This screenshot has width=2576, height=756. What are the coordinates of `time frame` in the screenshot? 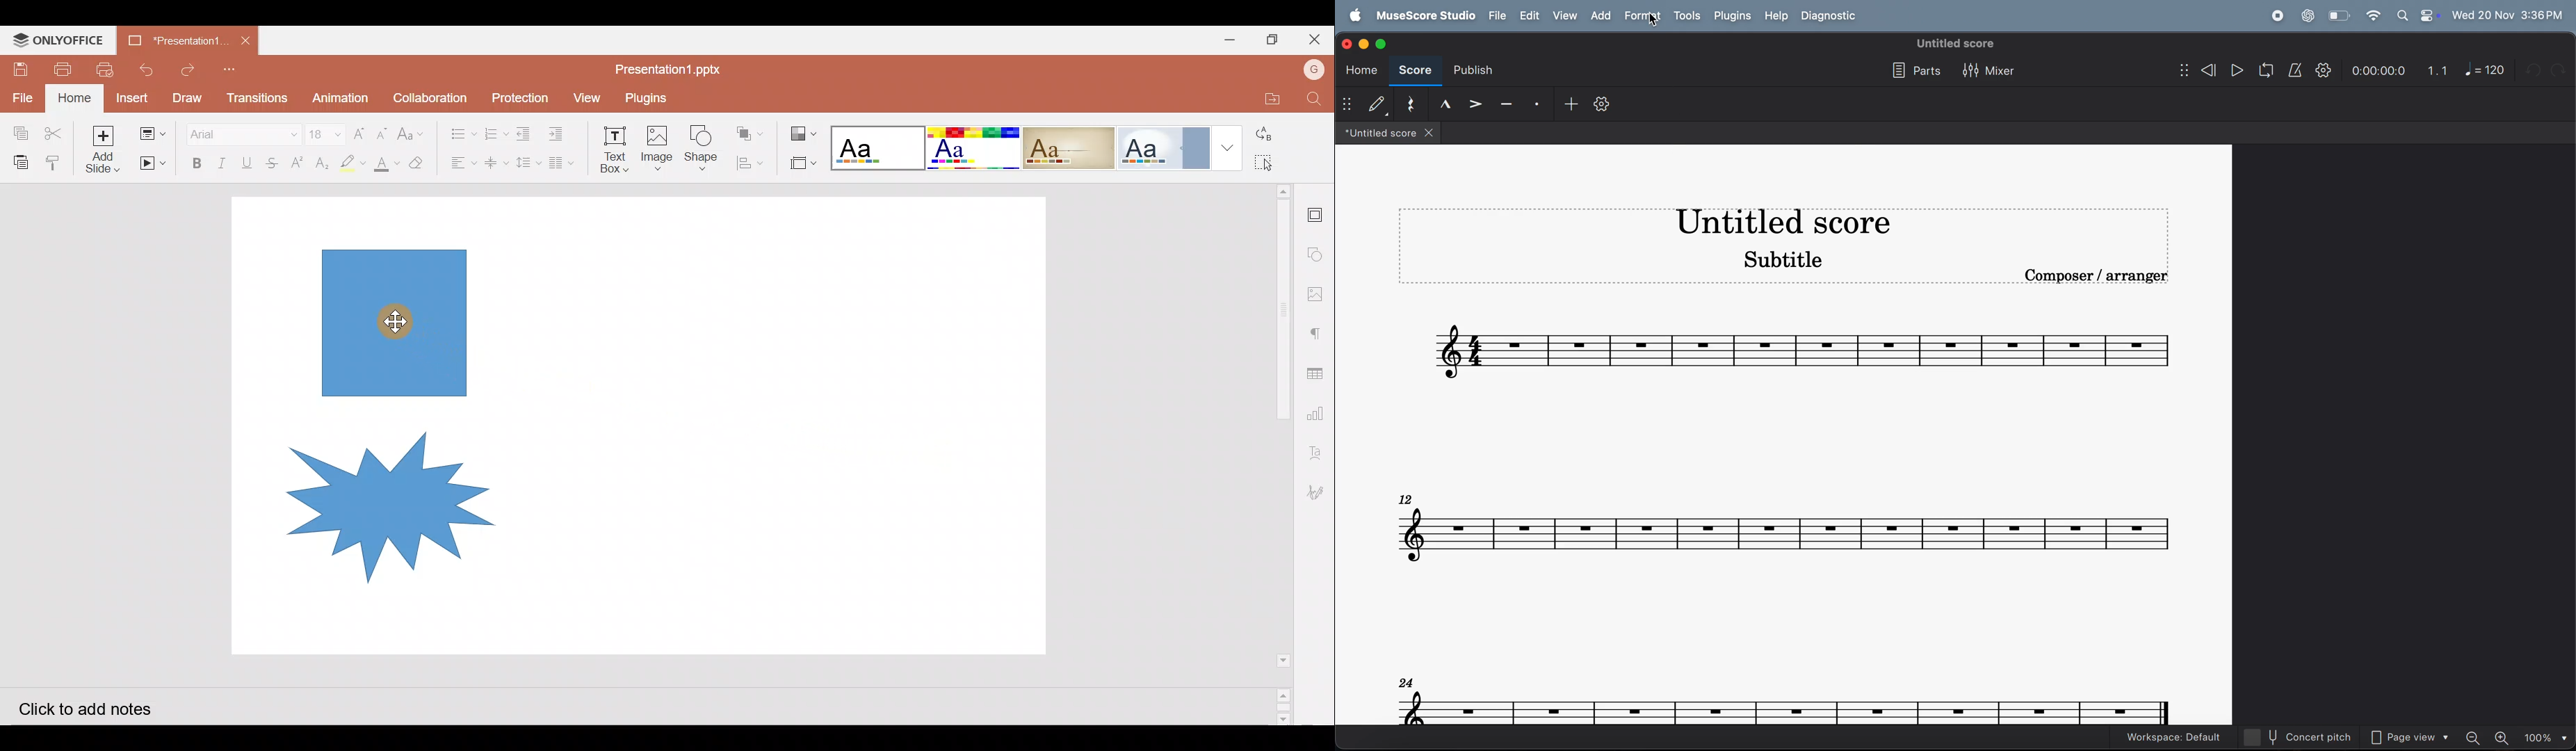 It's located at (2377, 71).